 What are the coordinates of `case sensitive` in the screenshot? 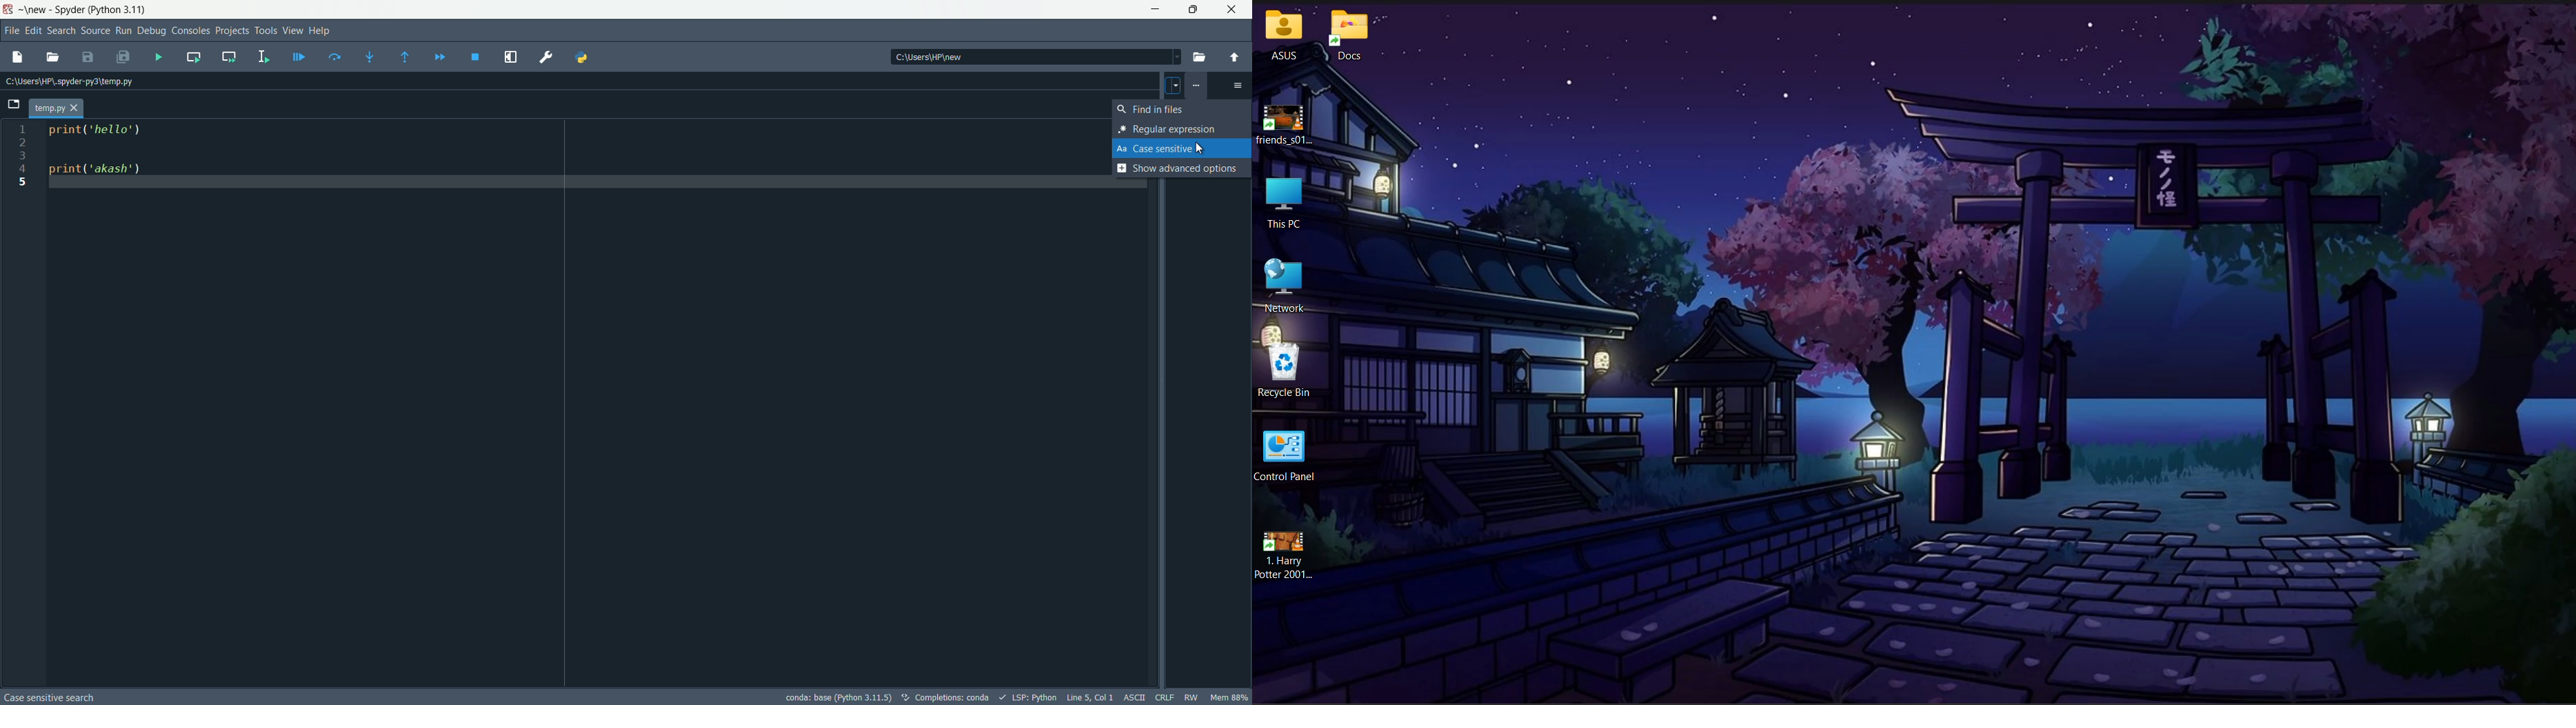 It's located at (1159, 148).